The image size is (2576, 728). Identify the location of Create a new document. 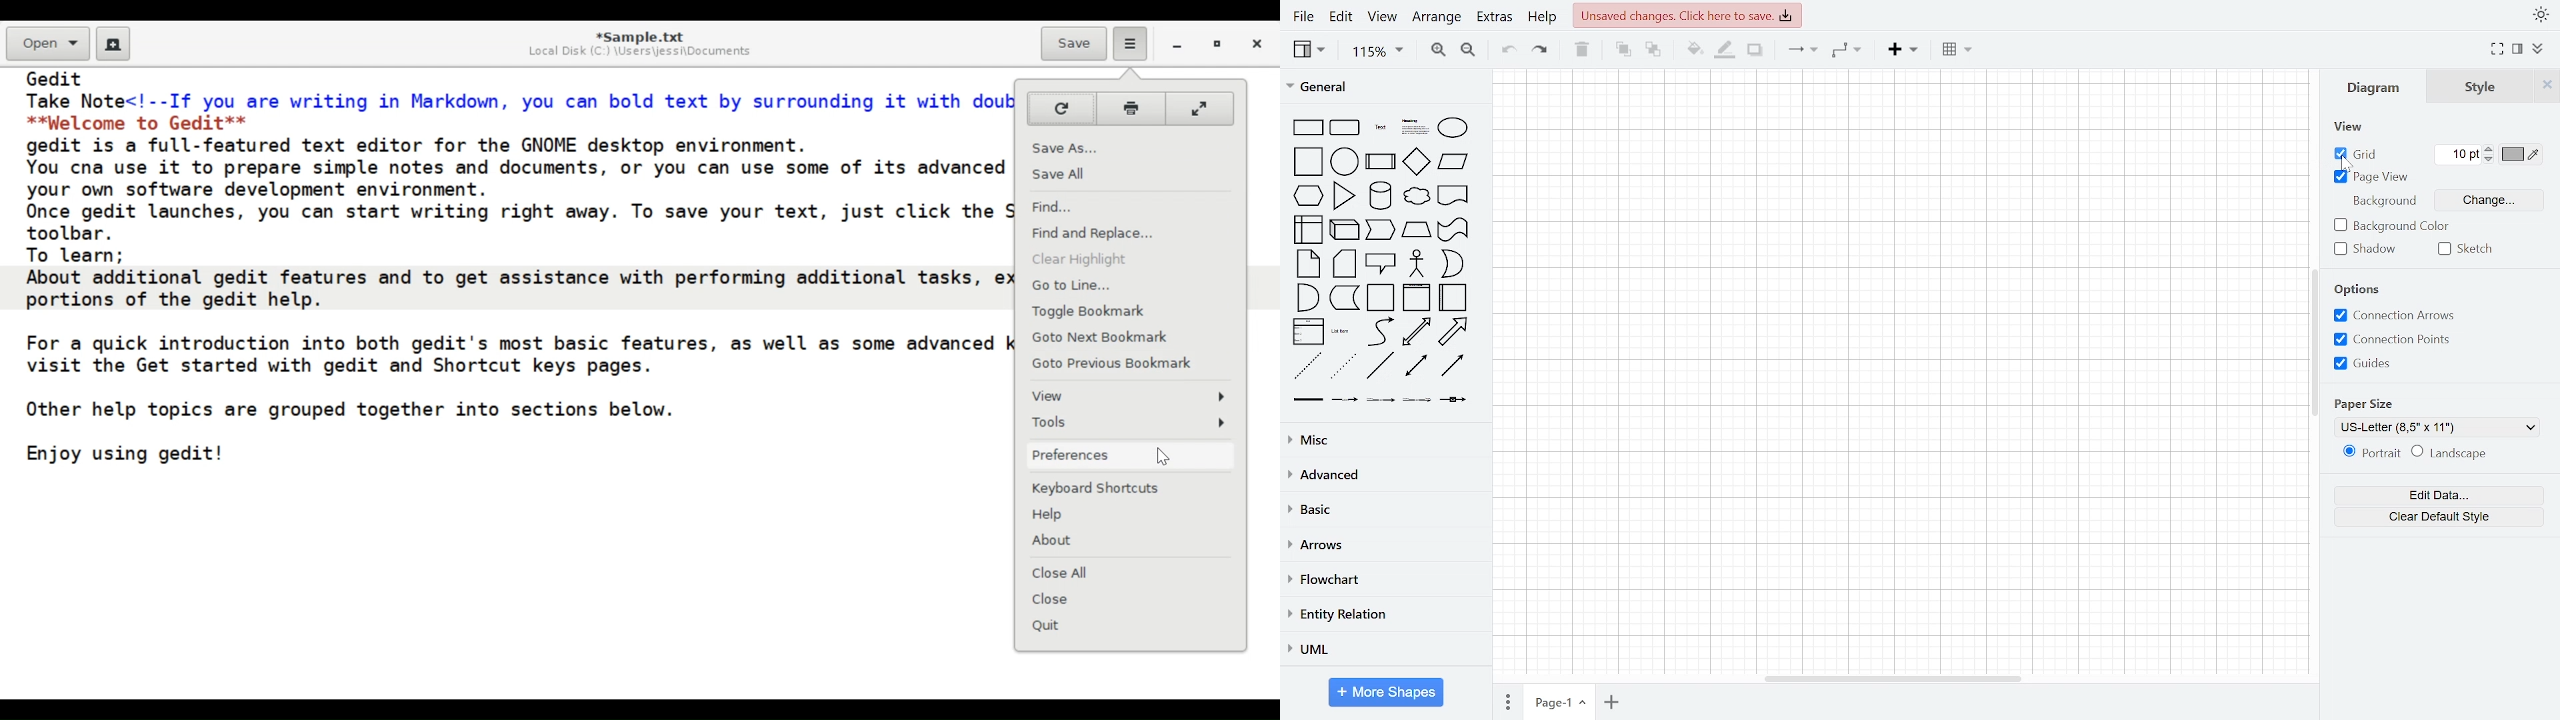
(113, 44).